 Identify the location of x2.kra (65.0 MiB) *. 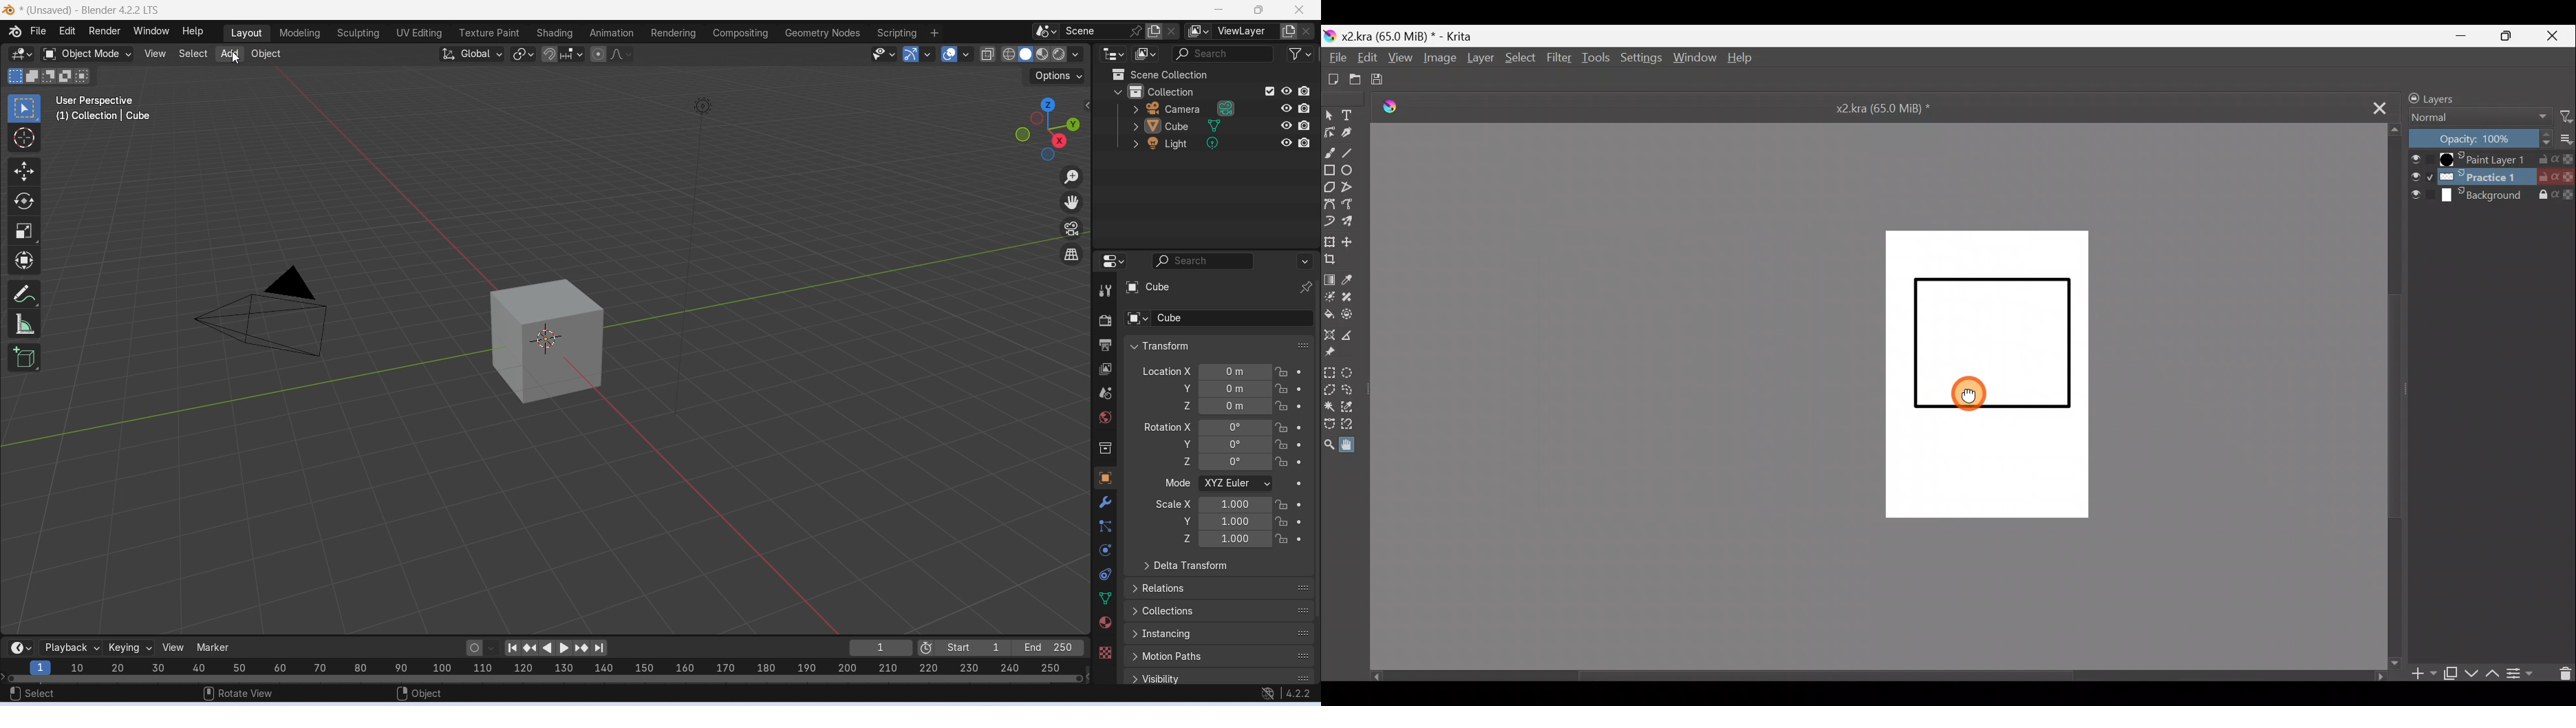
(1893, 107).